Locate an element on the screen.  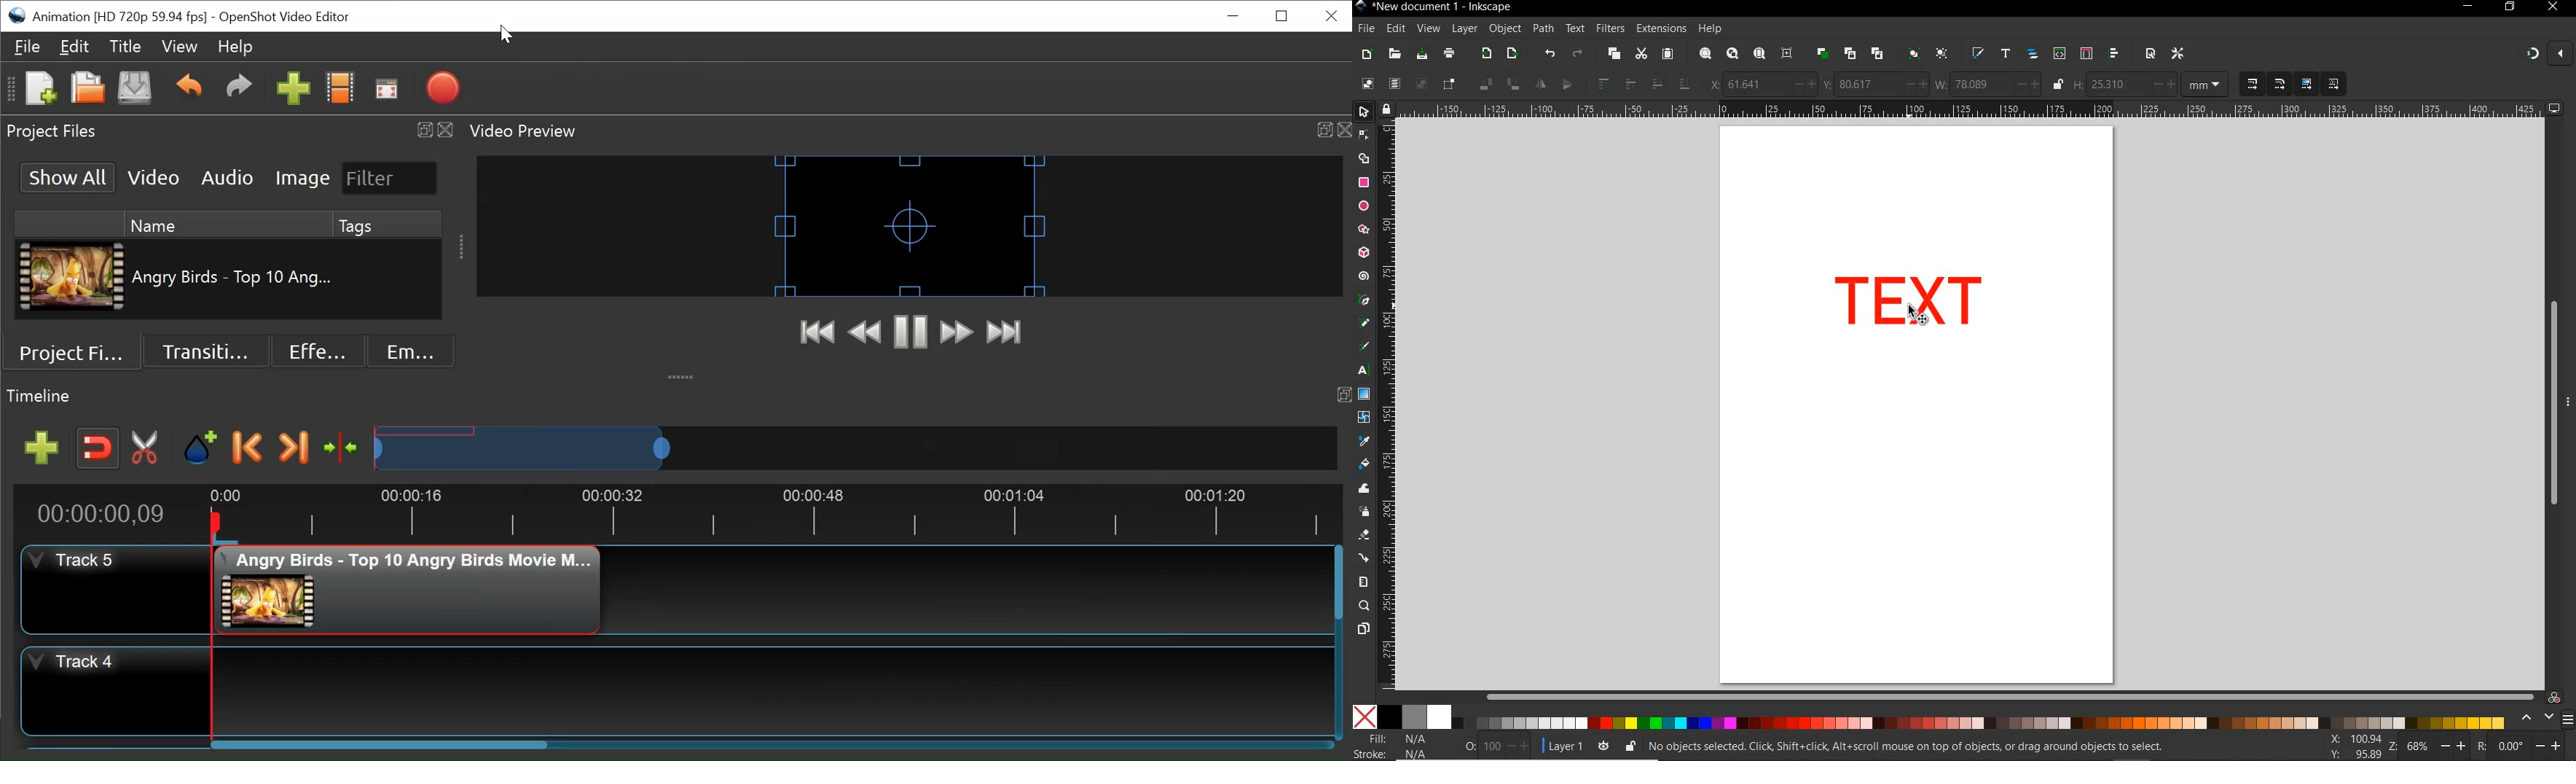
Jump to Last is located at coordinates (1004, 333).